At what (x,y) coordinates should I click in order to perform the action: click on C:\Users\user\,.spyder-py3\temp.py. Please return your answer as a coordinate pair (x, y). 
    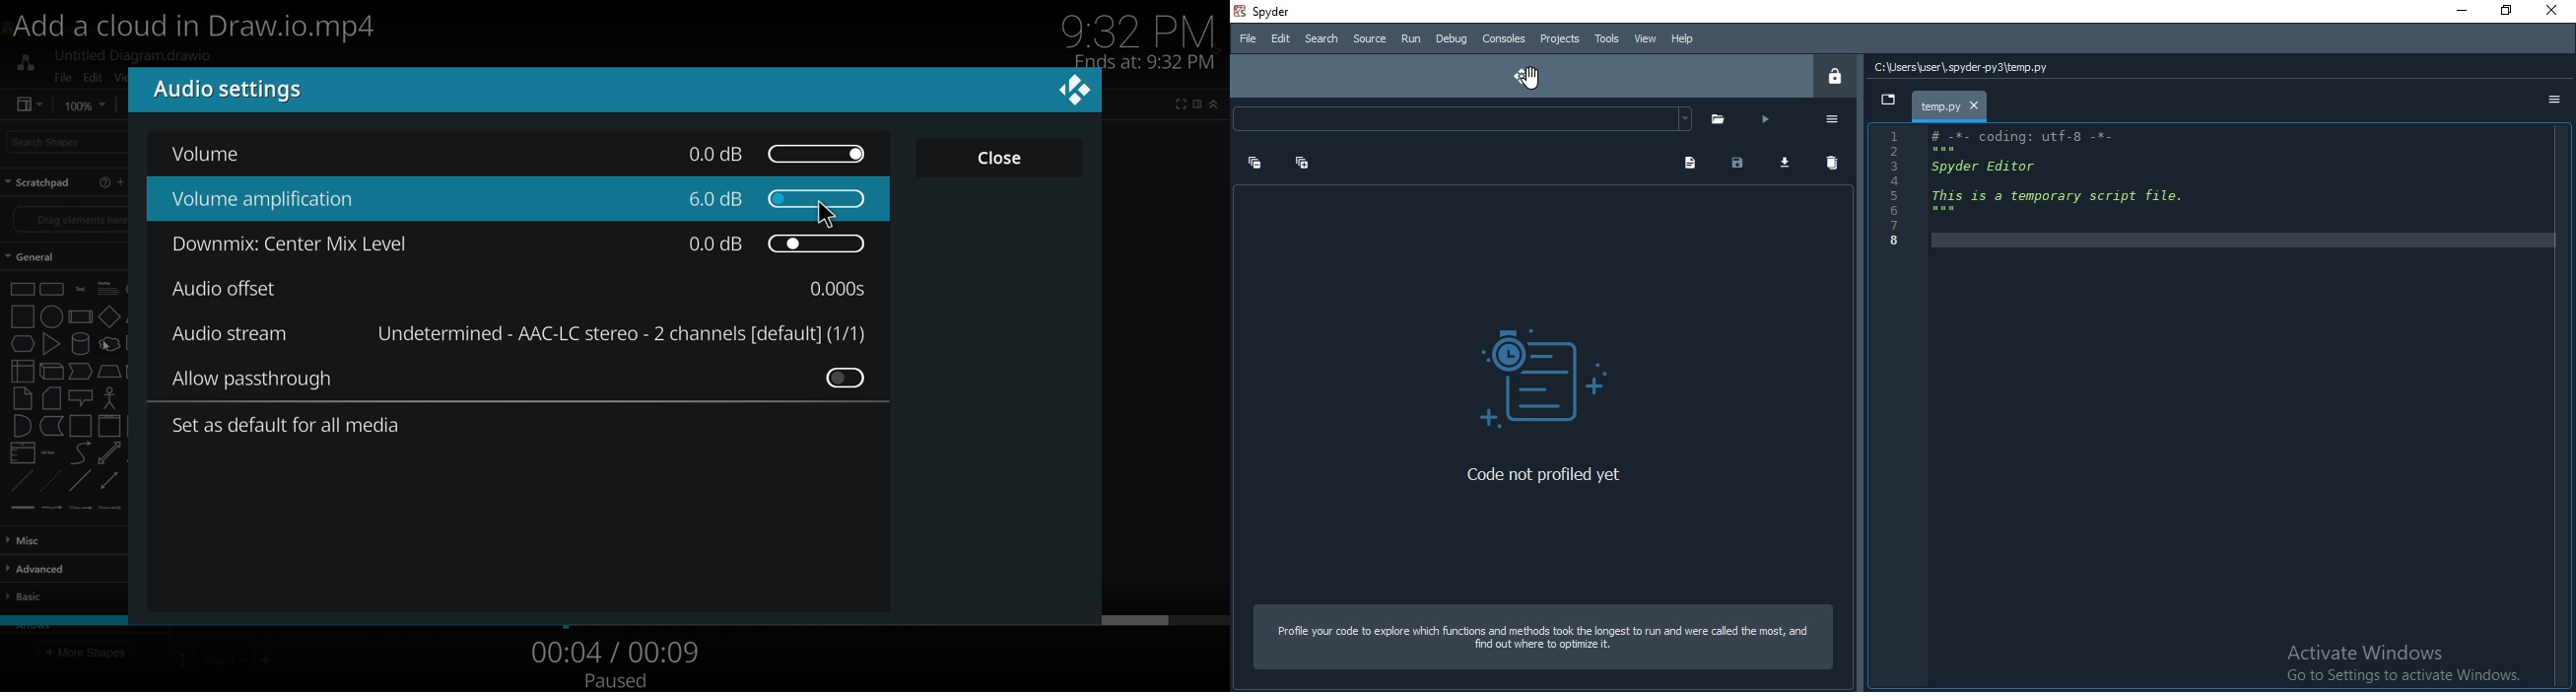
    Looking at the image, I should click on (1963, 67).